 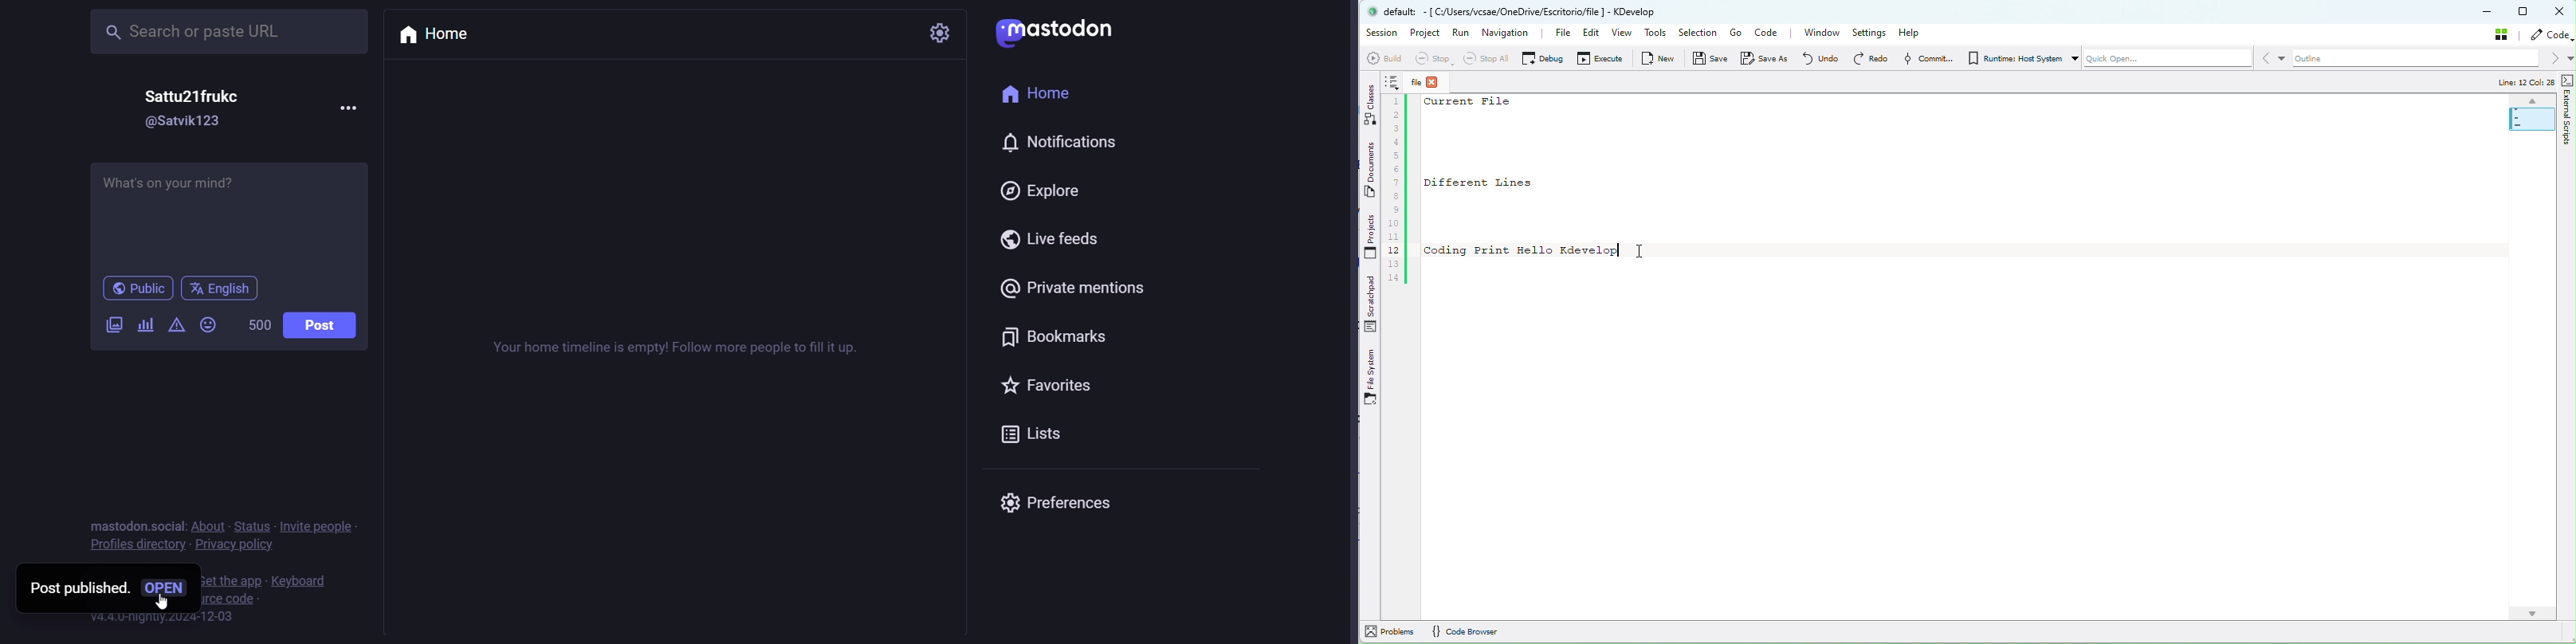 I want to click on public, so click(x=135, y=288).